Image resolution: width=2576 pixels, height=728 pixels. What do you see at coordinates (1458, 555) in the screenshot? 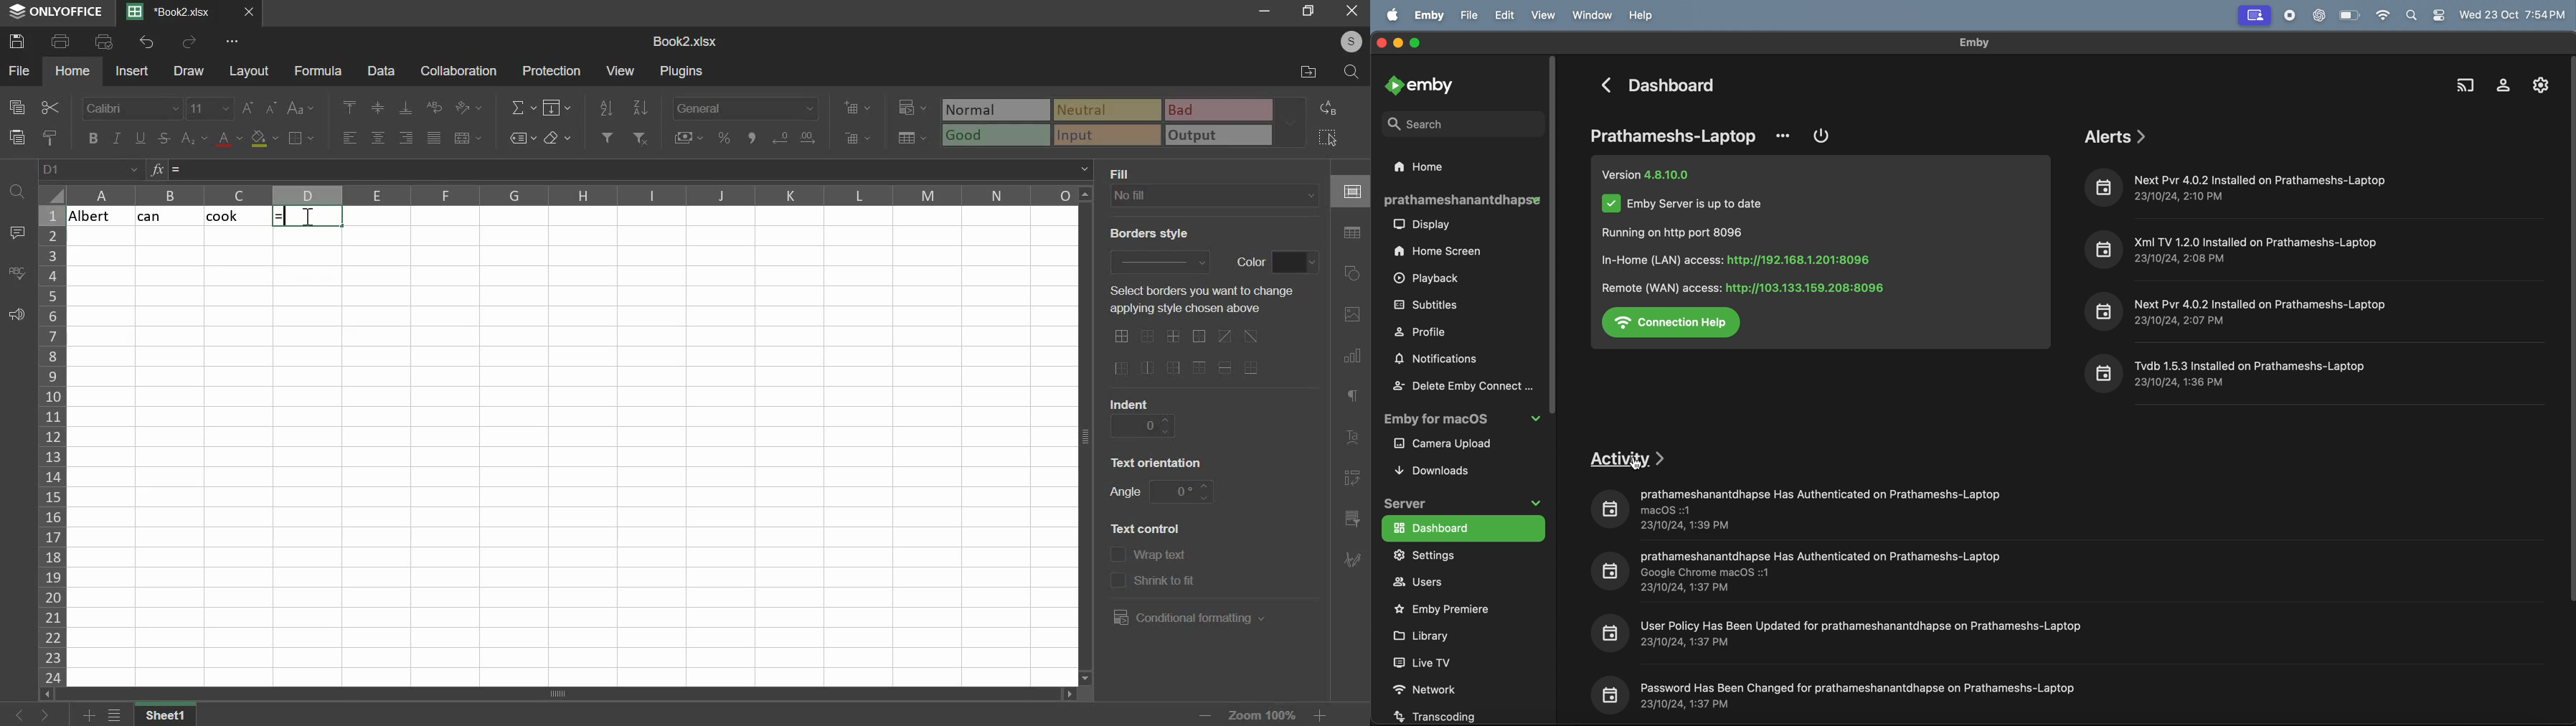
I see `settings` at bounding box center [1458, 555].